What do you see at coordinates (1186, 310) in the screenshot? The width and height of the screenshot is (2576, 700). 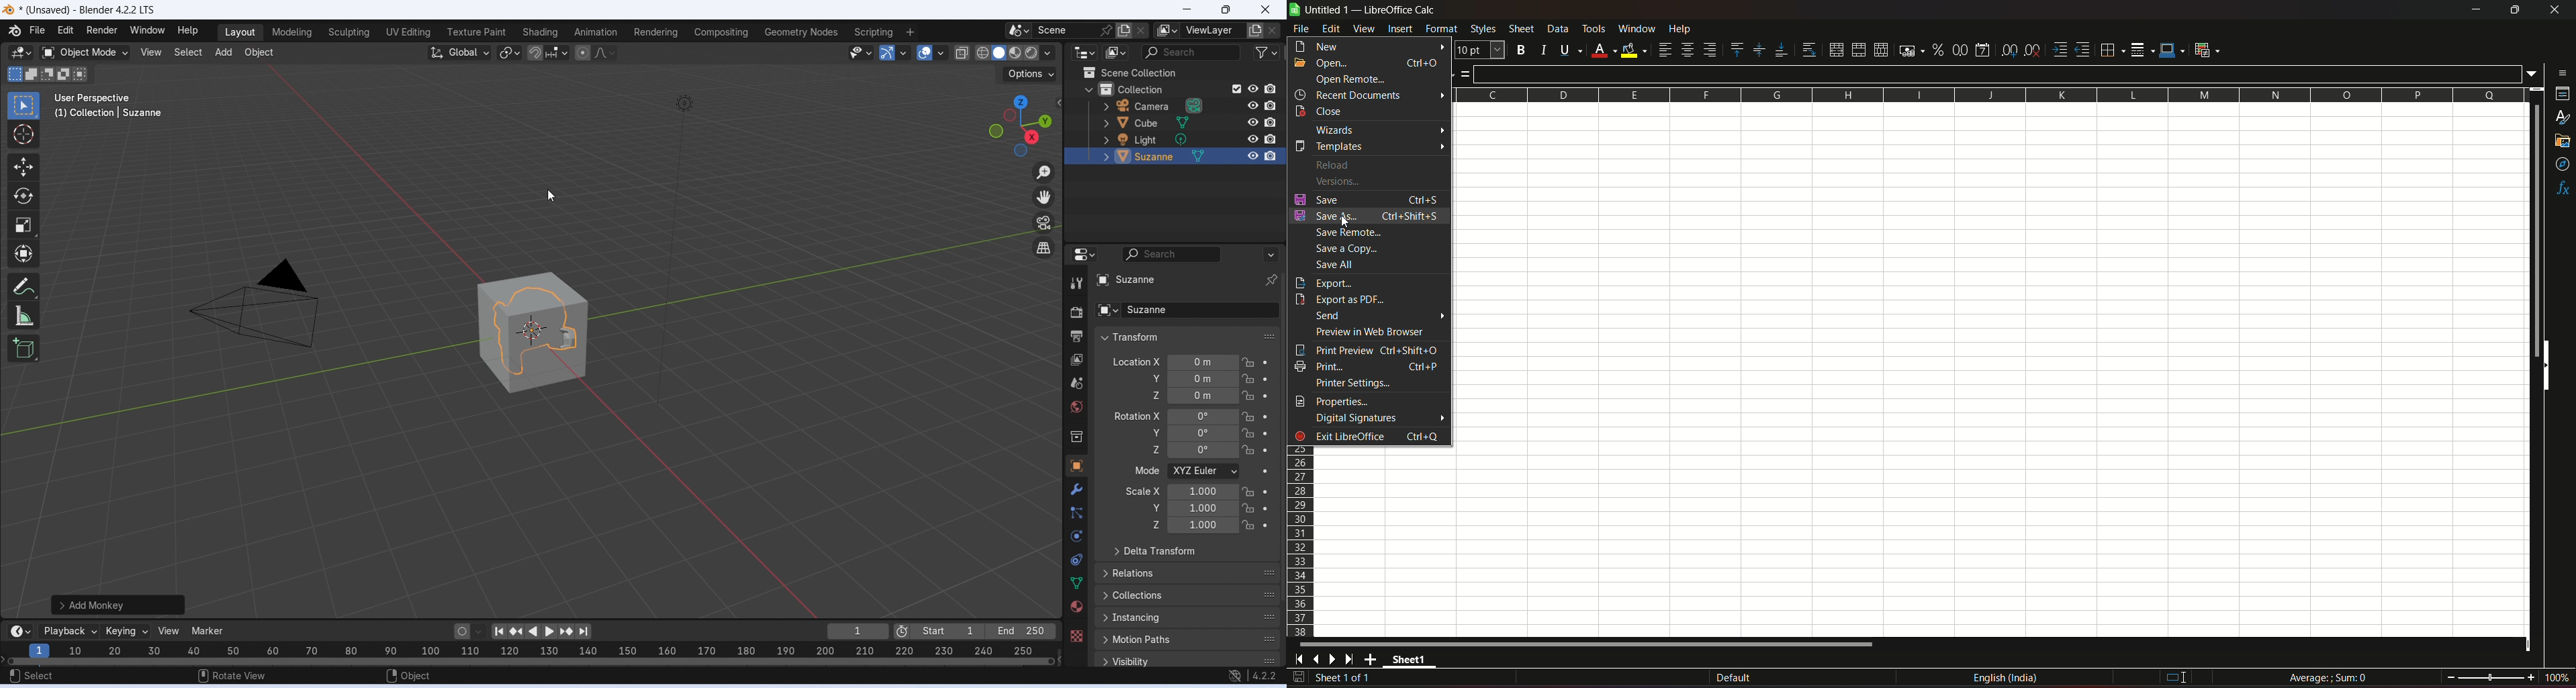 I see `suzanne` at bounding box center [1186, 310].